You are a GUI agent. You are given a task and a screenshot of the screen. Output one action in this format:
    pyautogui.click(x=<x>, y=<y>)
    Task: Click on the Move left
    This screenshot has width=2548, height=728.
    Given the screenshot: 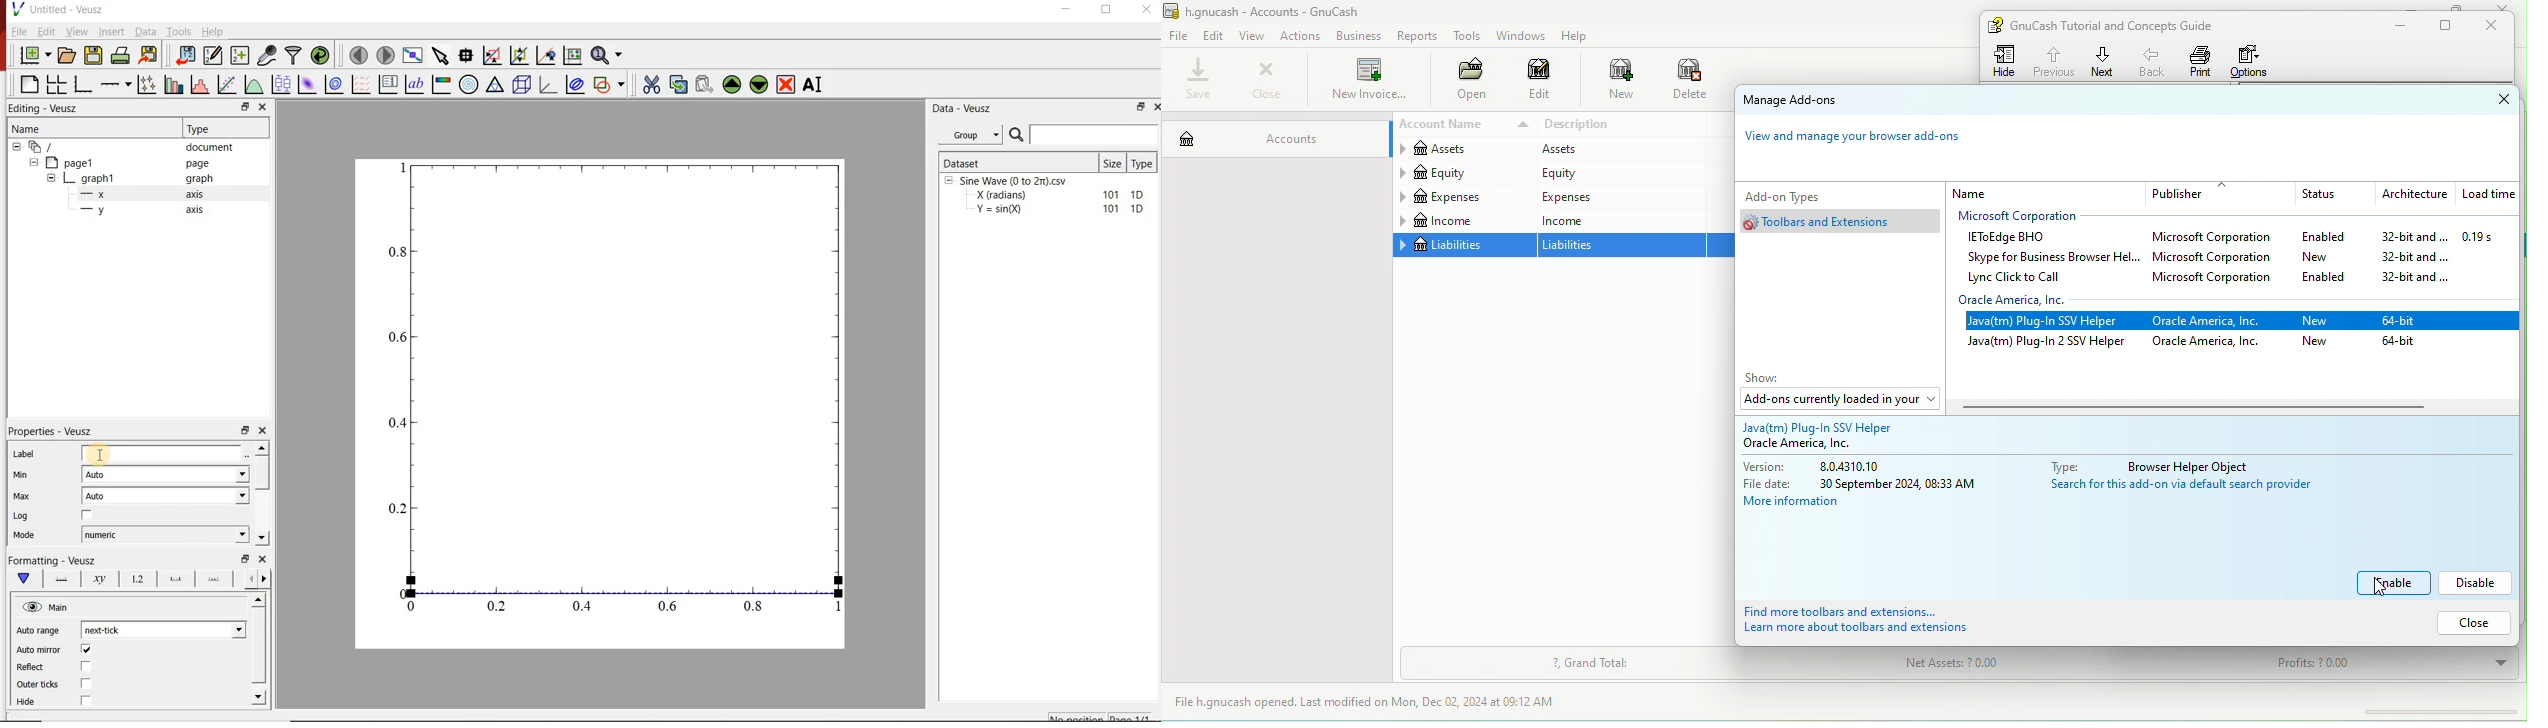 What is the action you would take?
    pyautogui.click(x=249, y=578)
    